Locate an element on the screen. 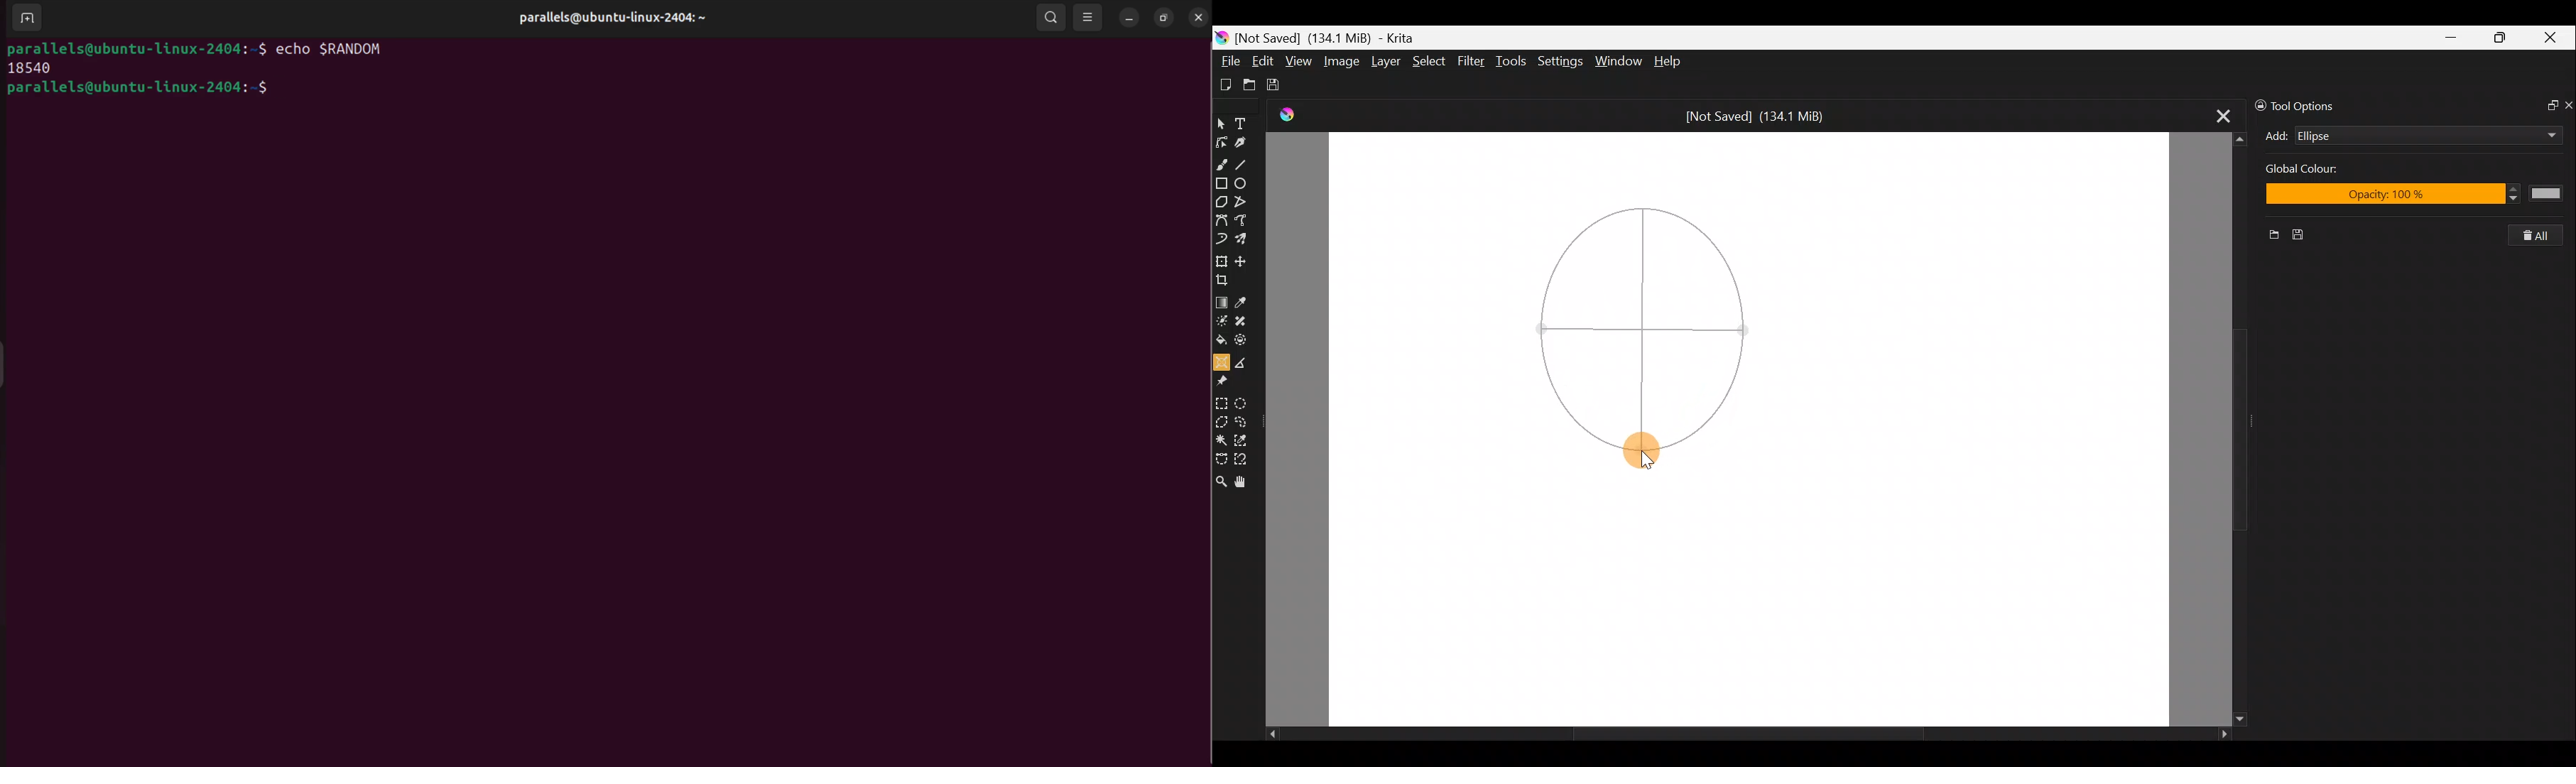 The image size is (2576, 784). Scroll bar is located at coordinates (1737, 734).